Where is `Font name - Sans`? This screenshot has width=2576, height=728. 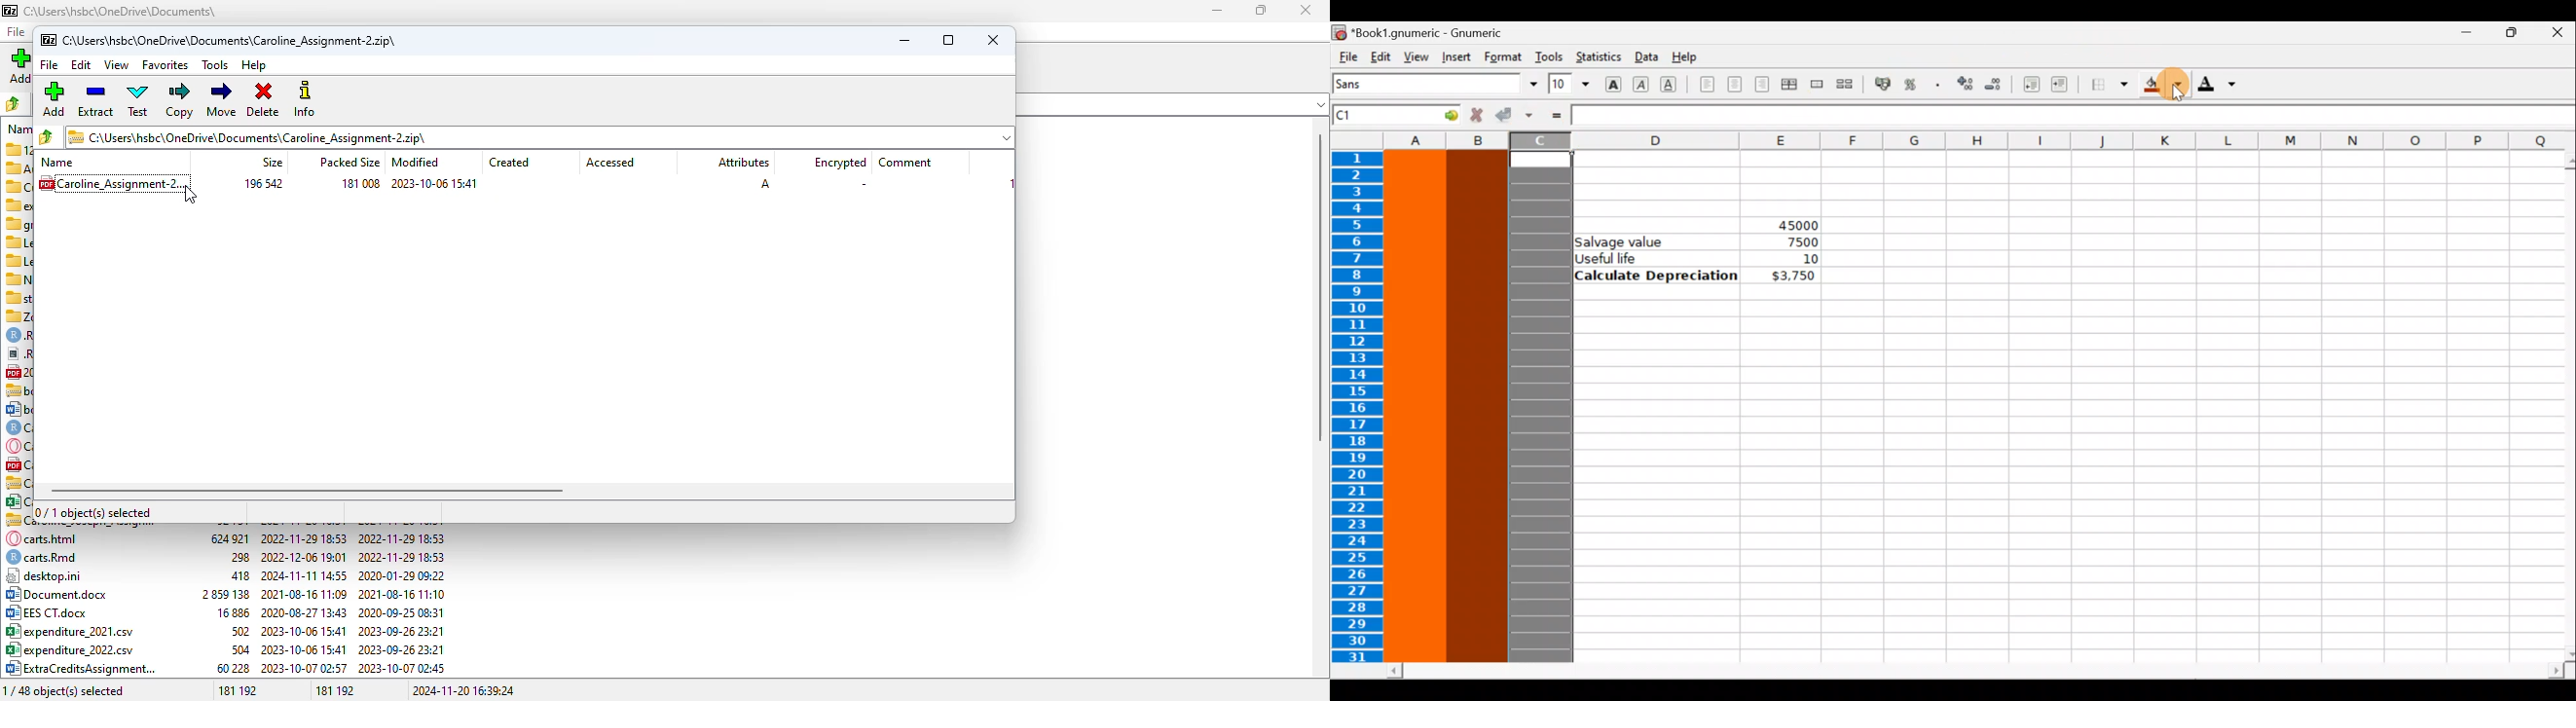 Font name - Sans is located at coordinates (1432, 84).